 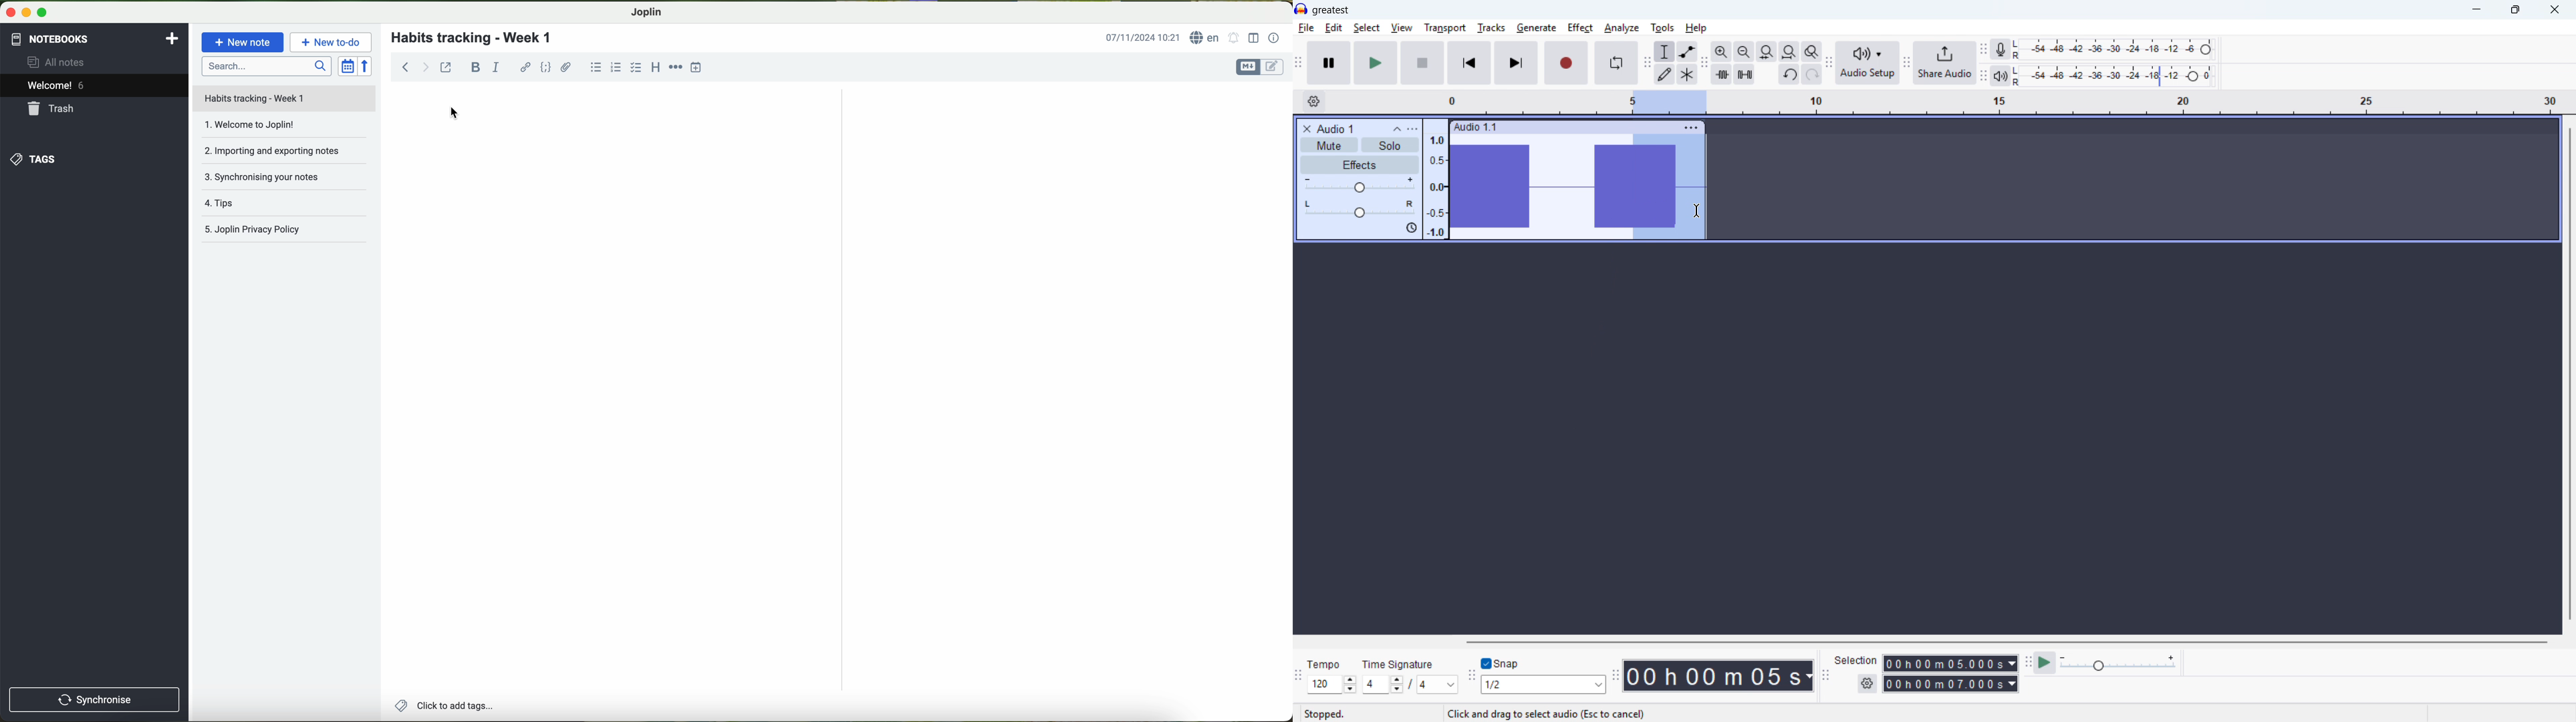 I want to click on generate, so click(x=1537, y=29).